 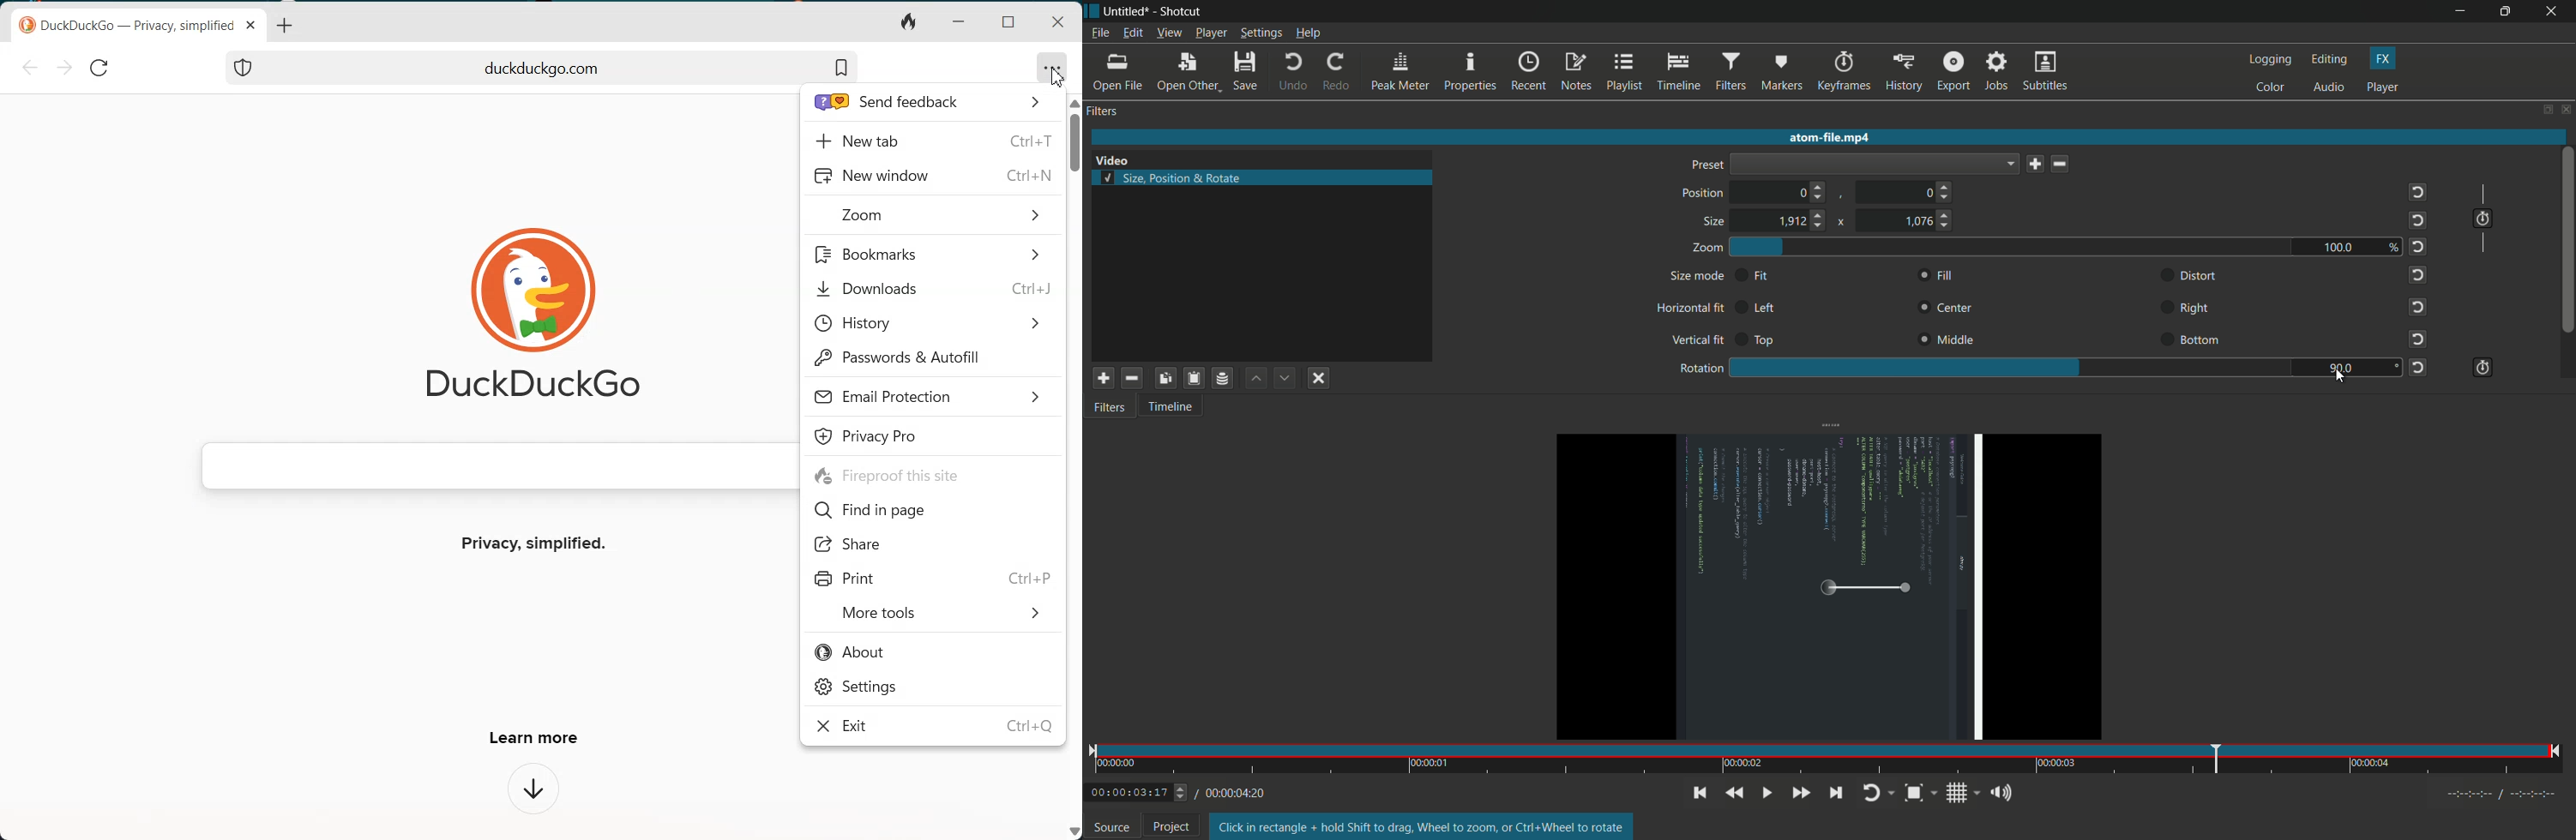 What do you see at coordinates (2000, 792) in the screenshot?
I see `show volume control` at bounding box center [2000, 792].